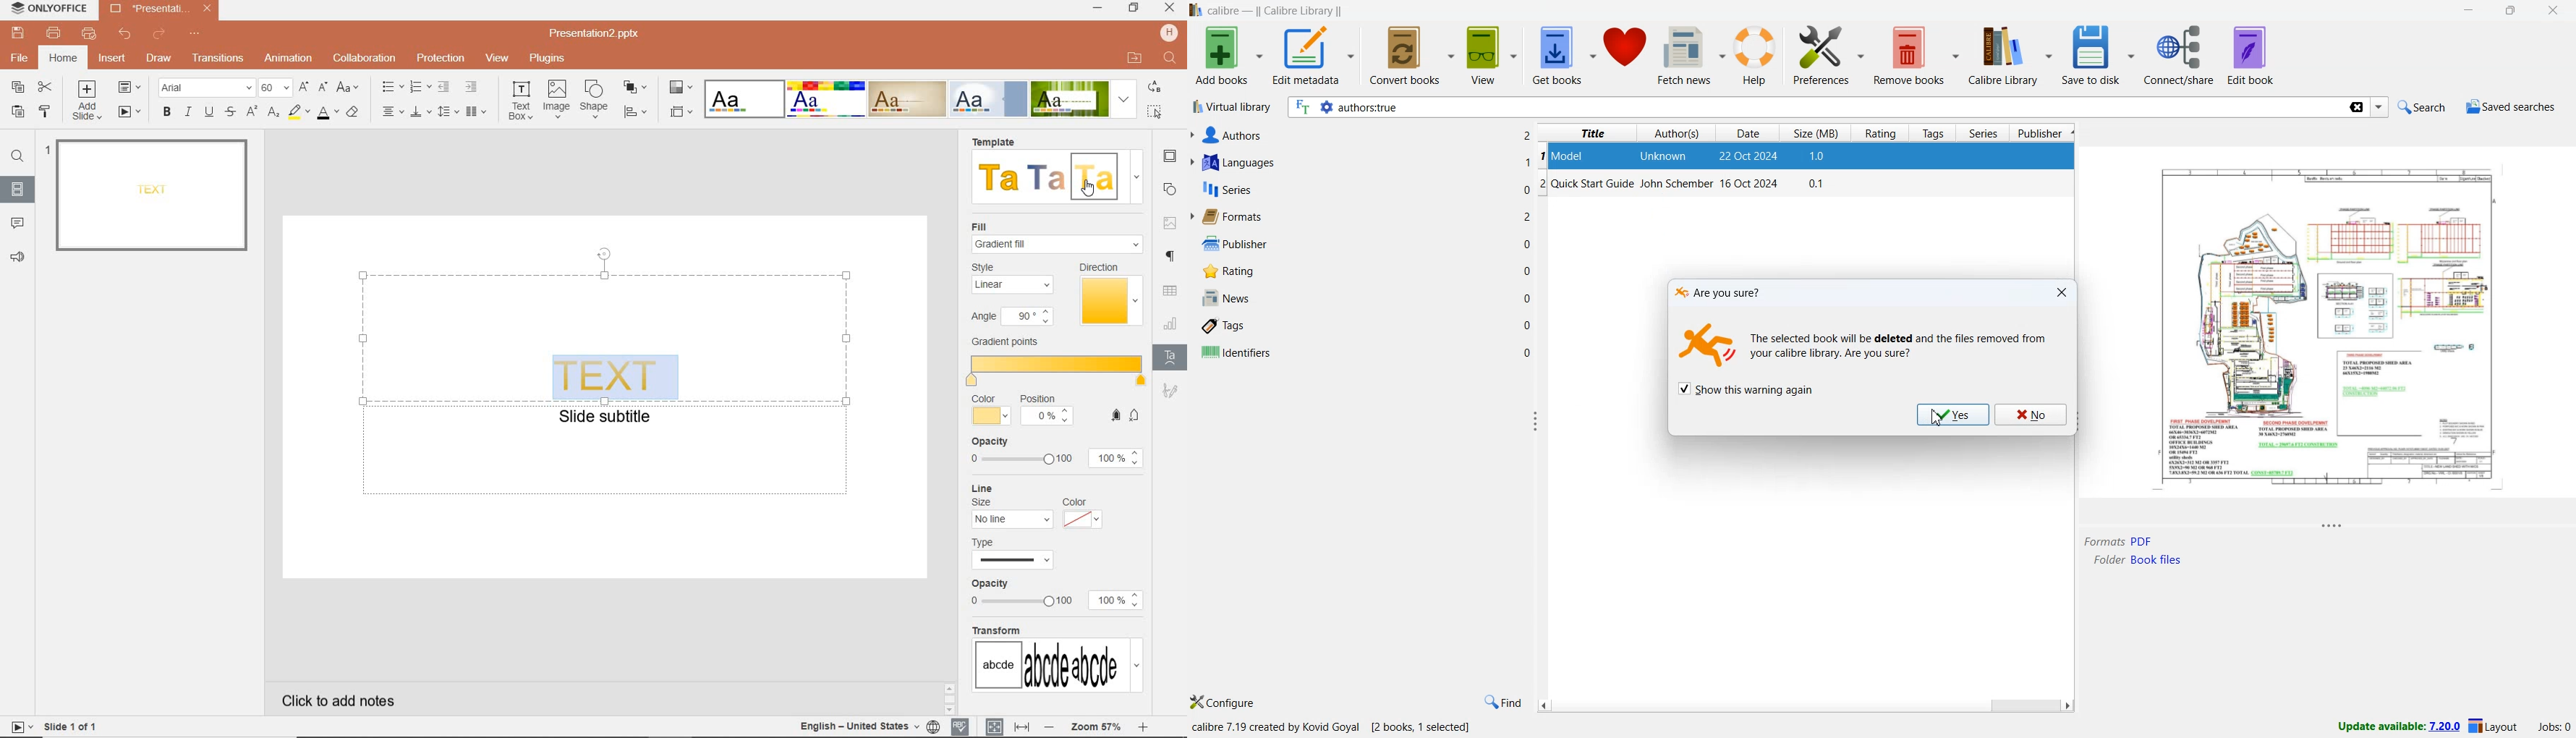  What do you see at coordinates (640, 114) in the screenshot?
I see `ALIGN SHAPE` at bounding box center [640, 114].